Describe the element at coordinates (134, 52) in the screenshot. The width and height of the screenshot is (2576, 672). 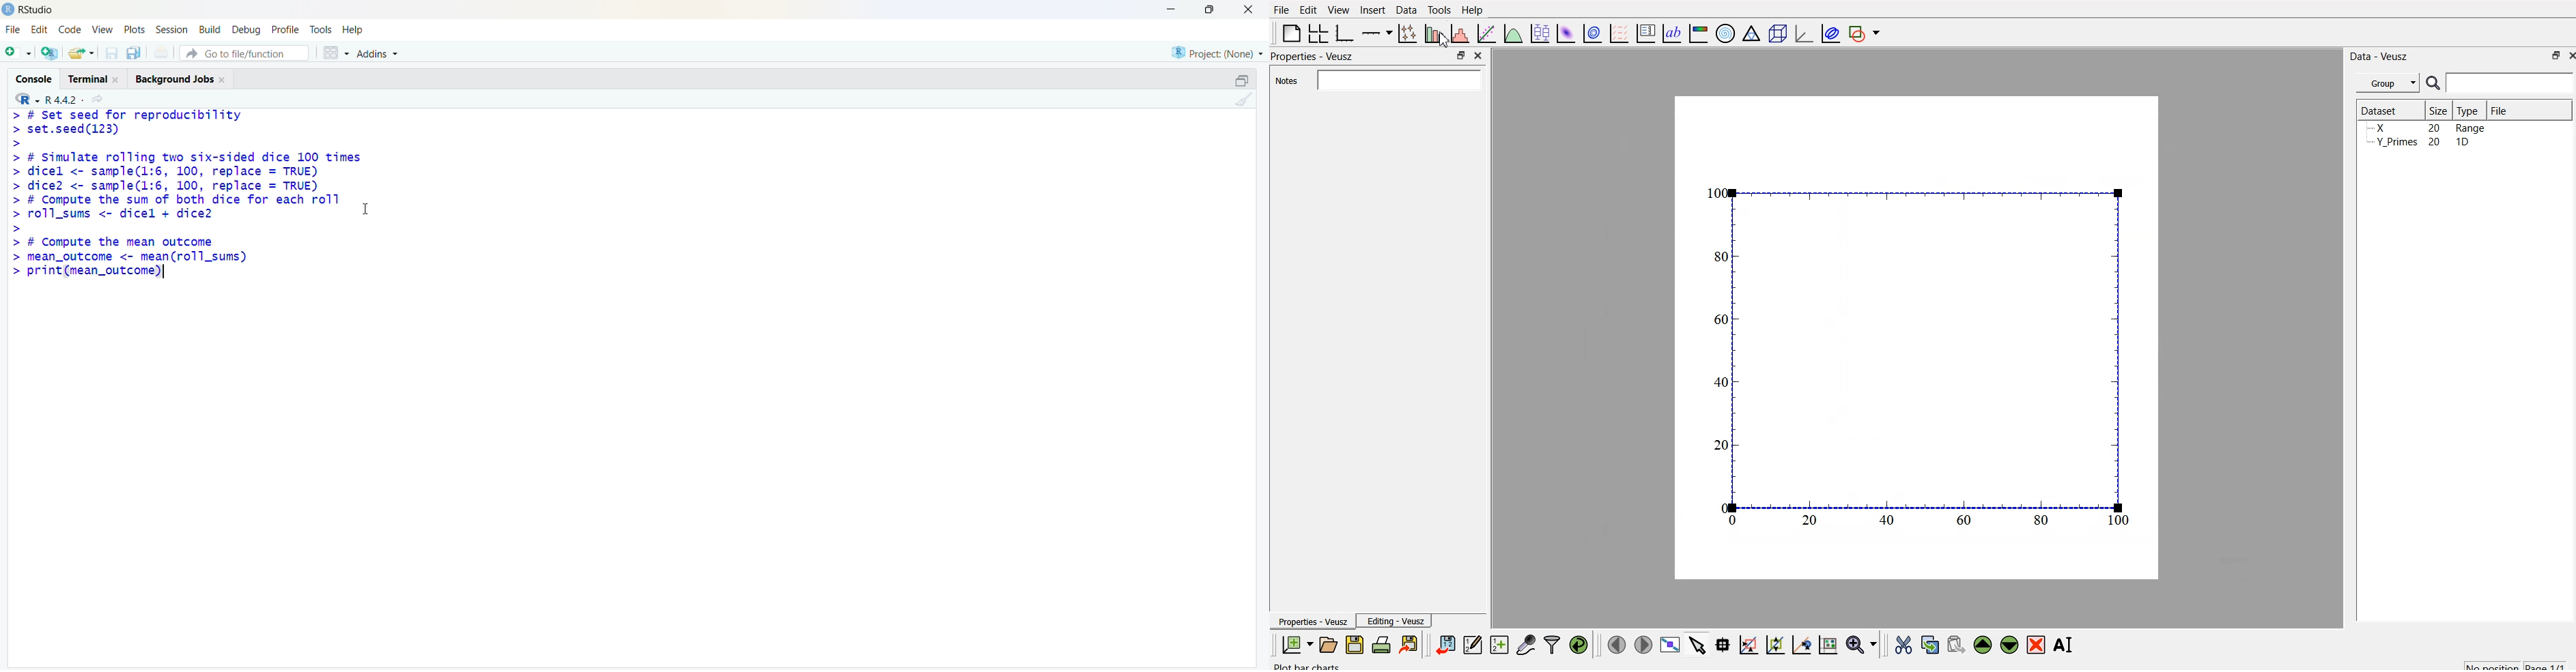
I see `copy` at that location.